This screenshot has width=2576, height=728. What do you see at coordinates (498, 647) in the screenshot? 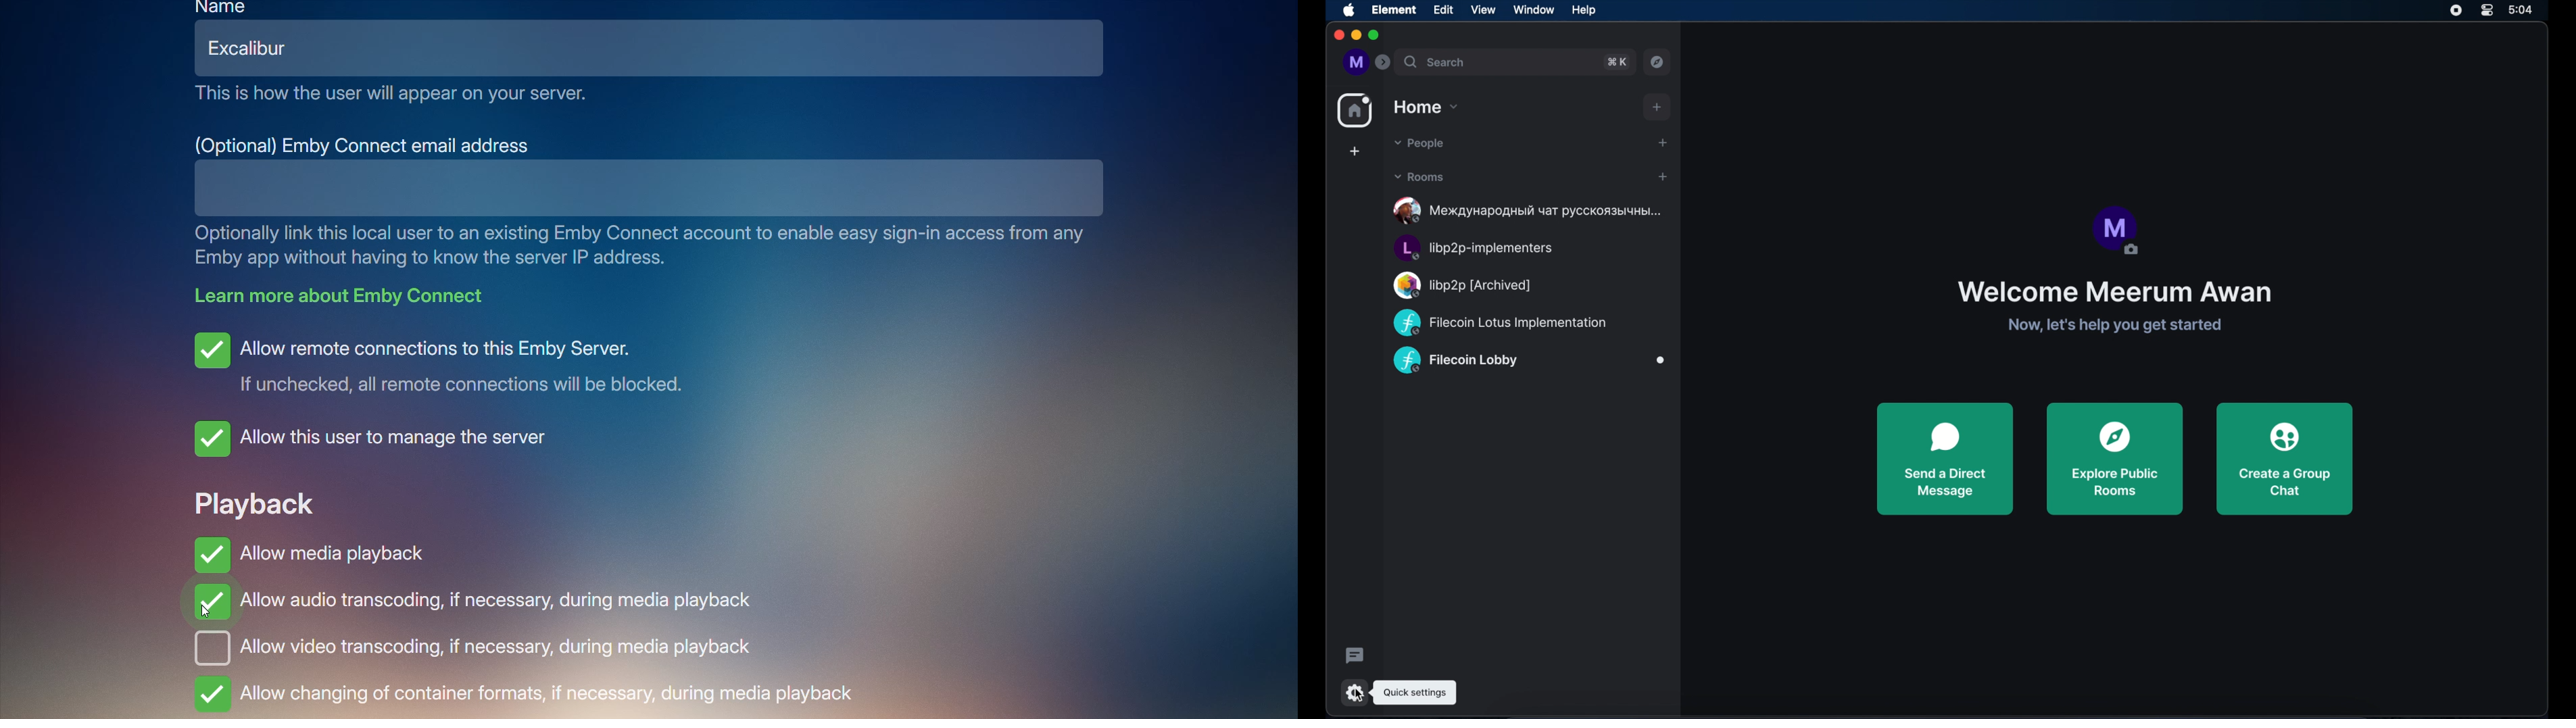
I see `lag Allow video transcoding, if necessary, during media playback` at bounding box center [498, 647].